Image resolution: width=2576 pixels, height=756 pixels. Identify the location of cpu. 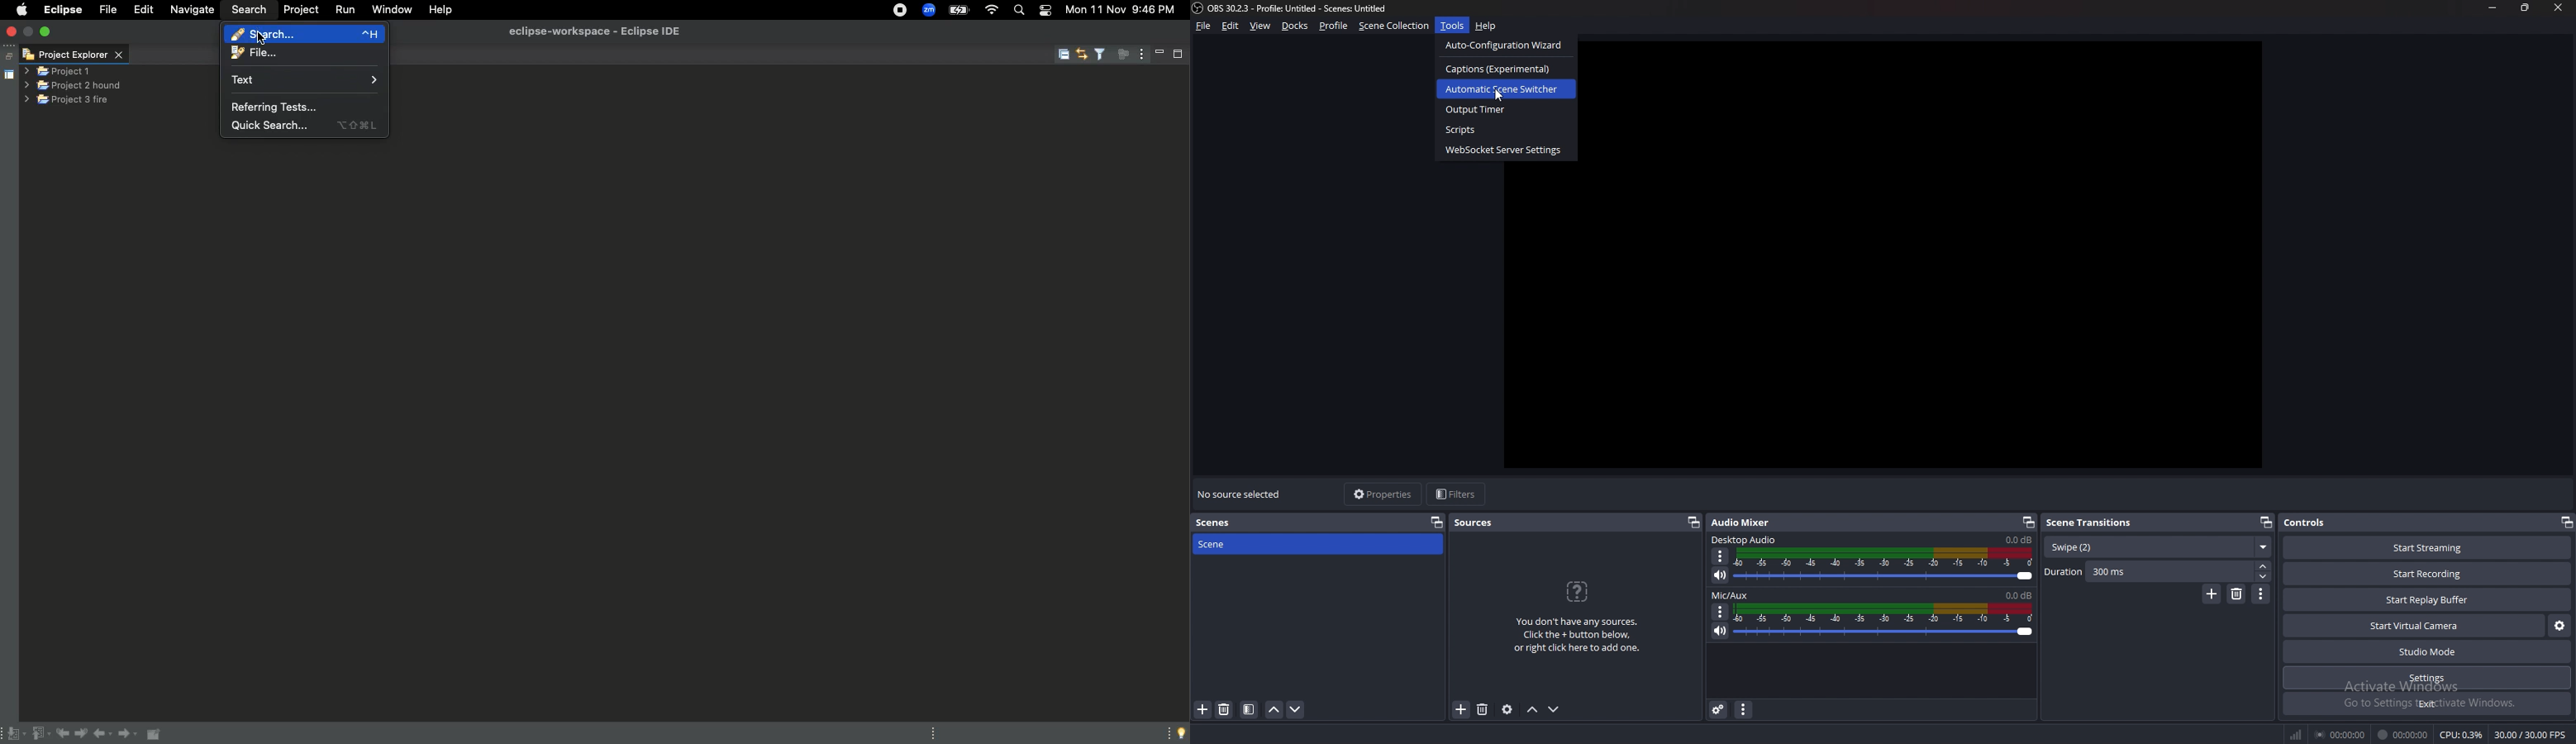
(2462, 735).